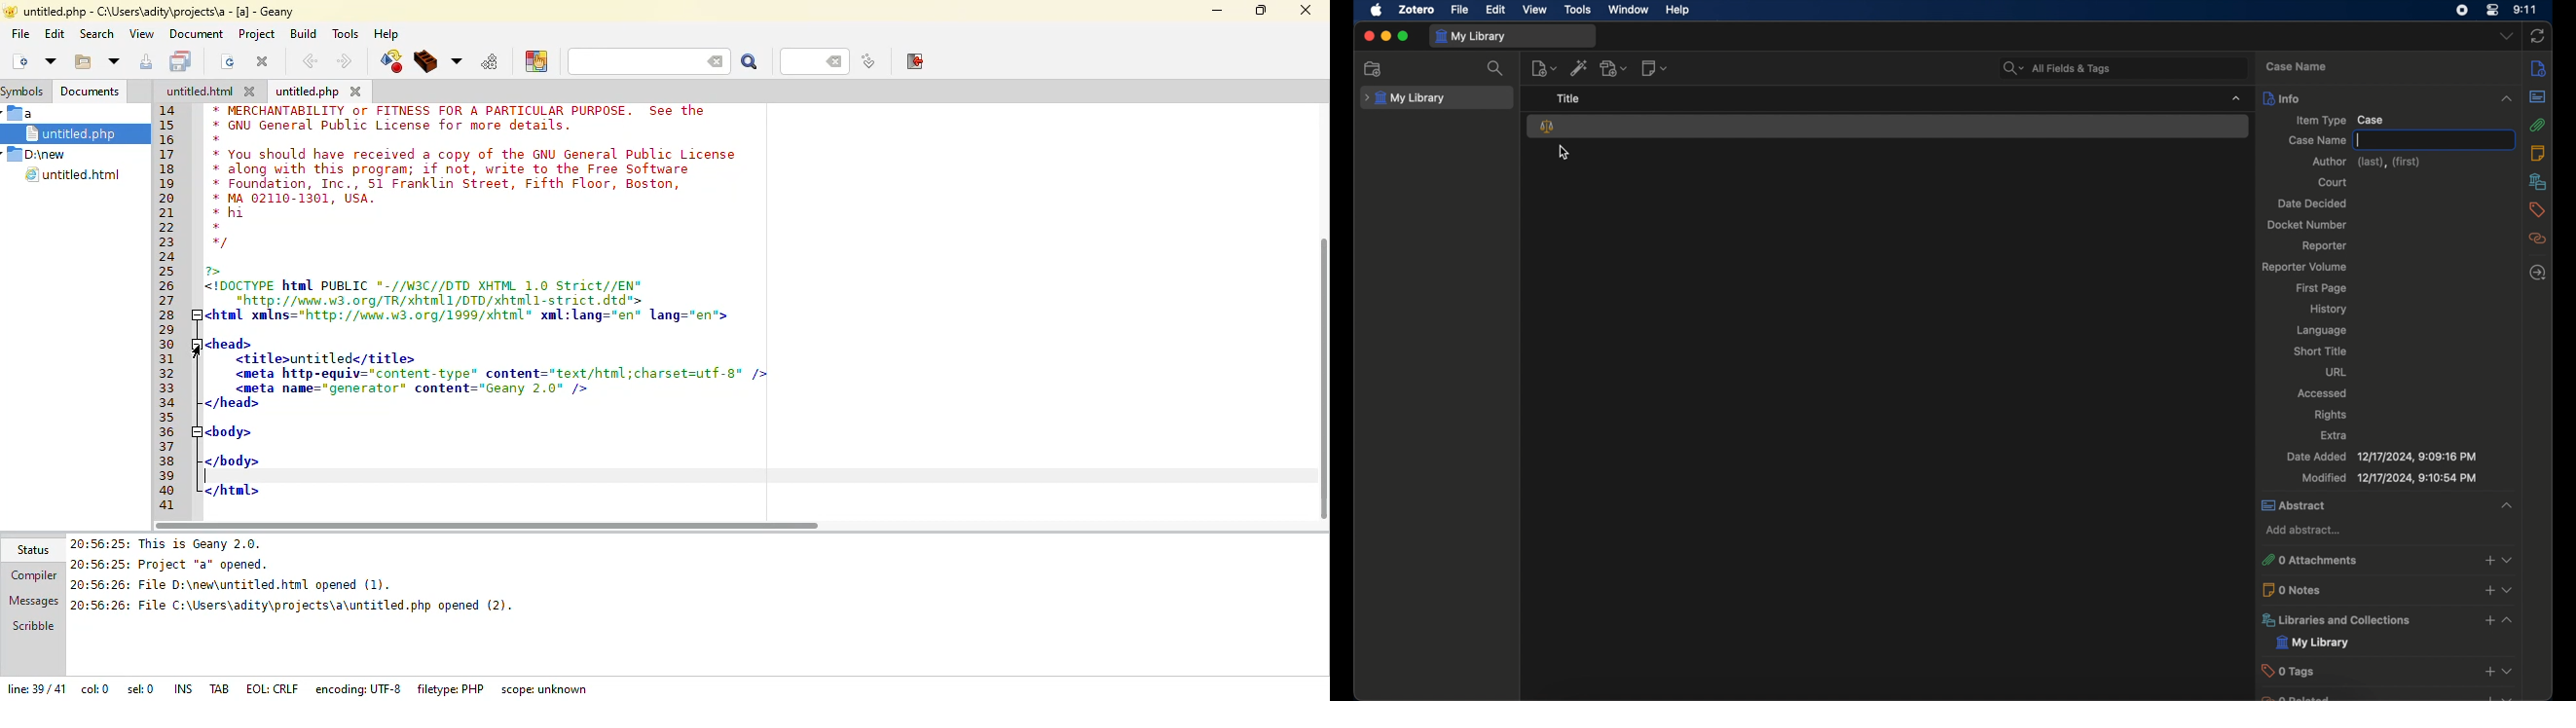 Image resolution: width=2576 pixels, height=728 pixels. Describe the element at coordinates (1548, 126) in the screenshot. I see `case` at that location.